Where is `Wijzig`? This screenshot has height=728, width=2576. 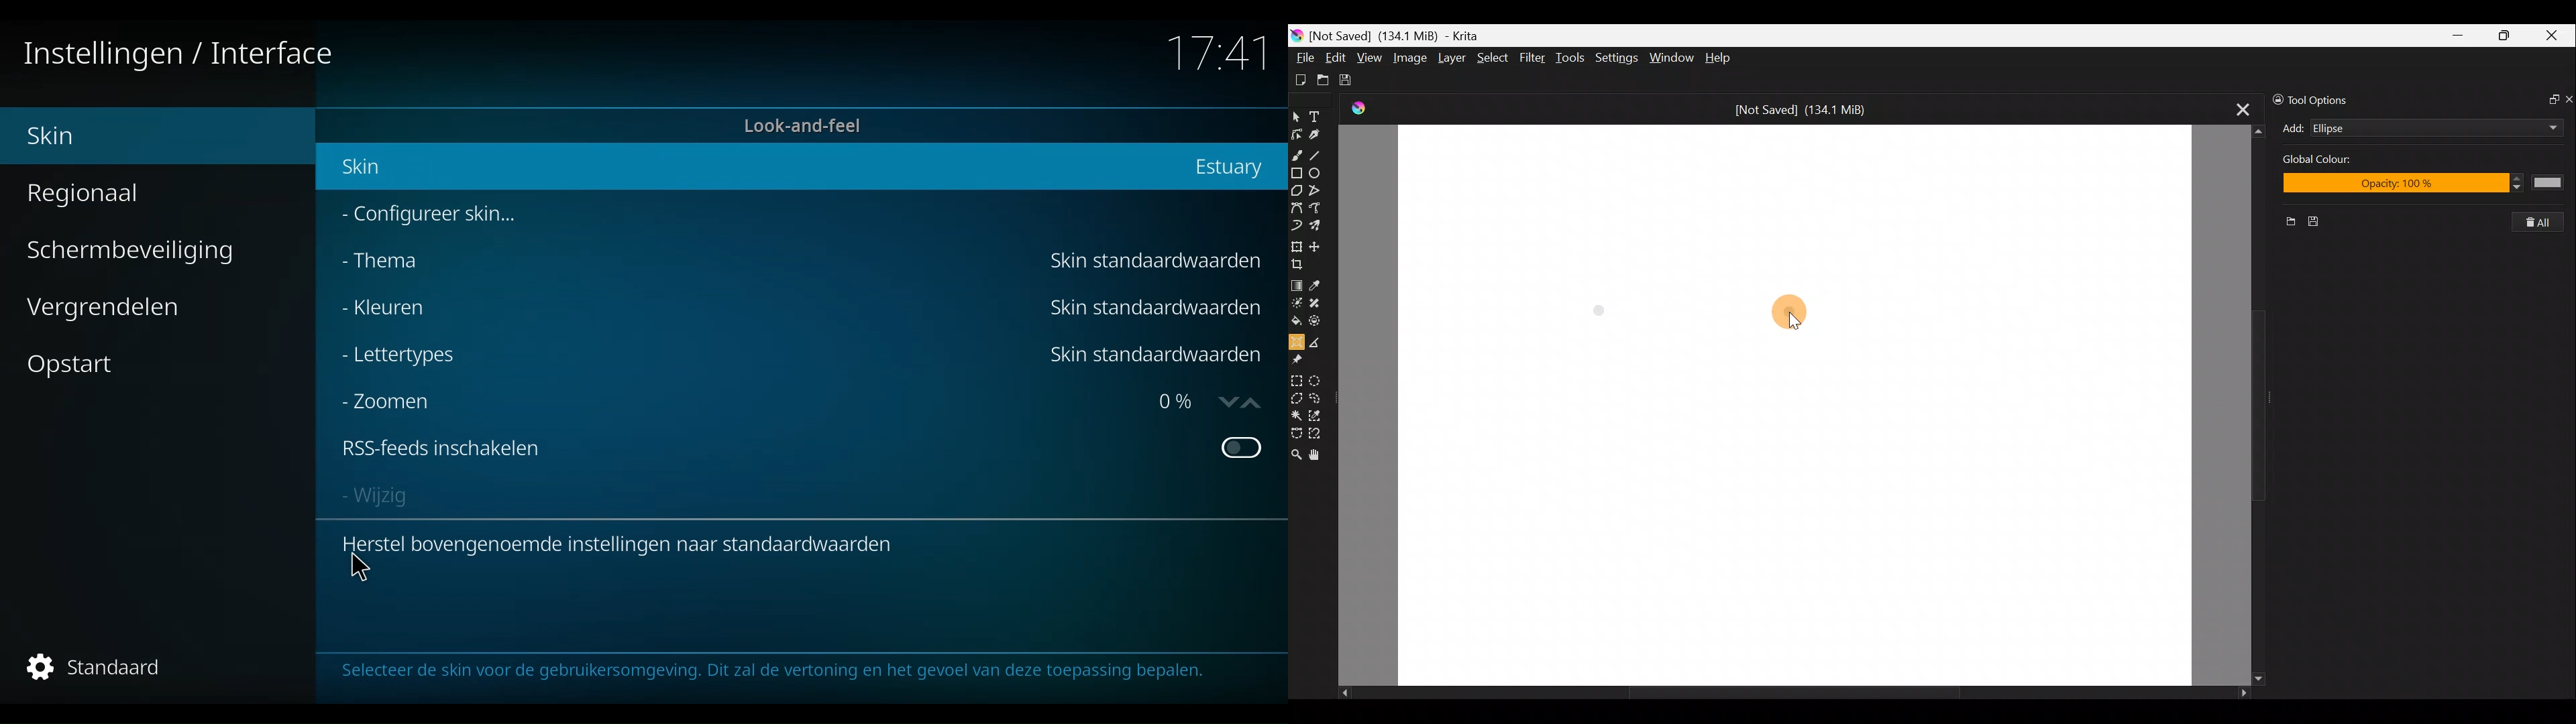
Wijzig is located at coordinates (384, 497).